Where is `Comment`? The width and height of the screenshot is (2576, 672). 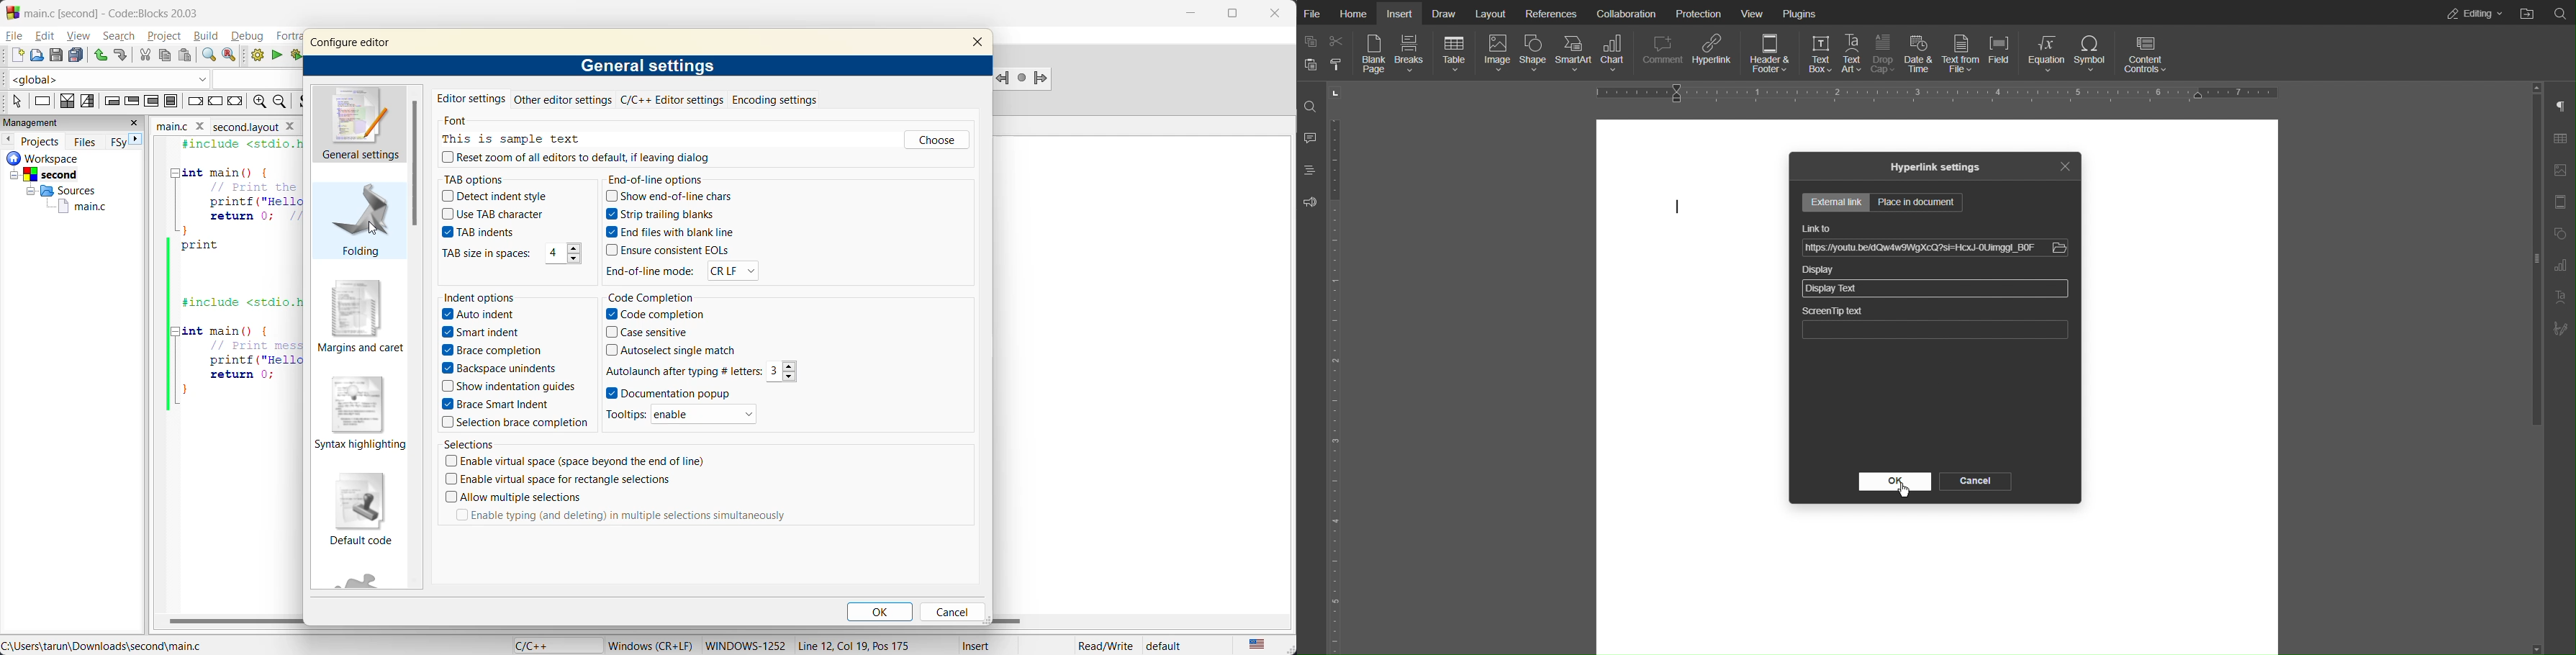 Comment is located at coordinates (1310, 138).